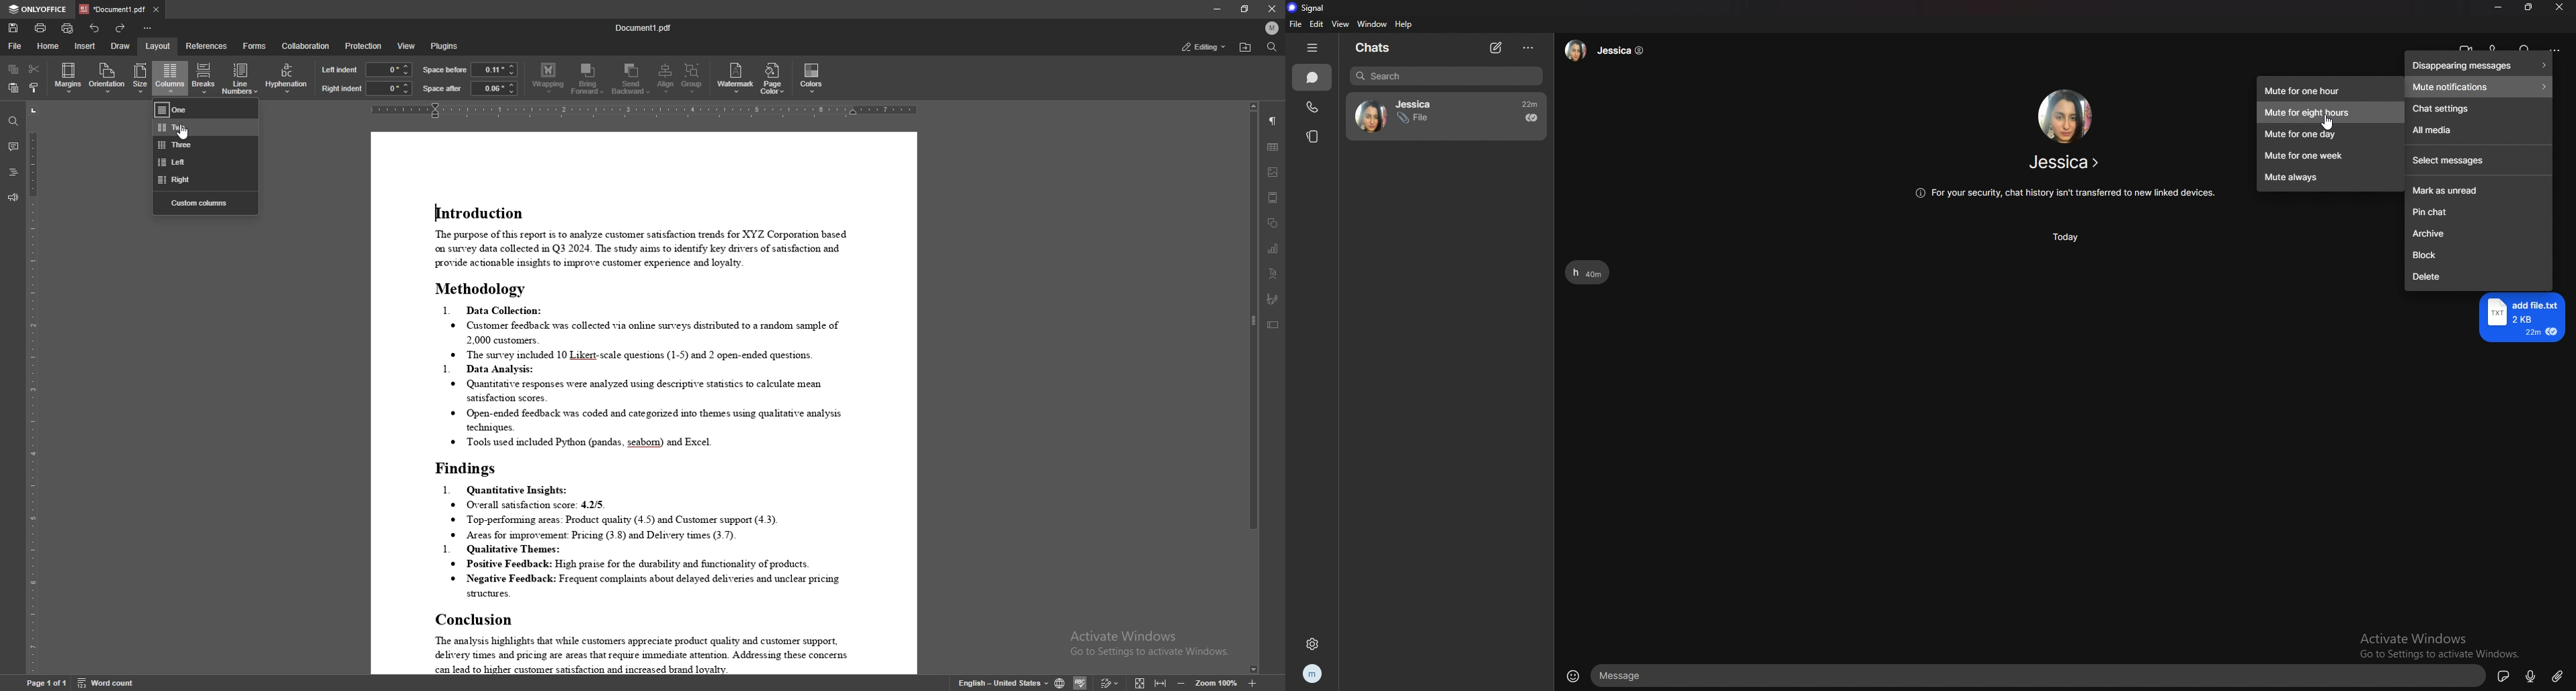 This screenshot has height=700, width=2576. I want to click on emoji, so click(1574, 676).